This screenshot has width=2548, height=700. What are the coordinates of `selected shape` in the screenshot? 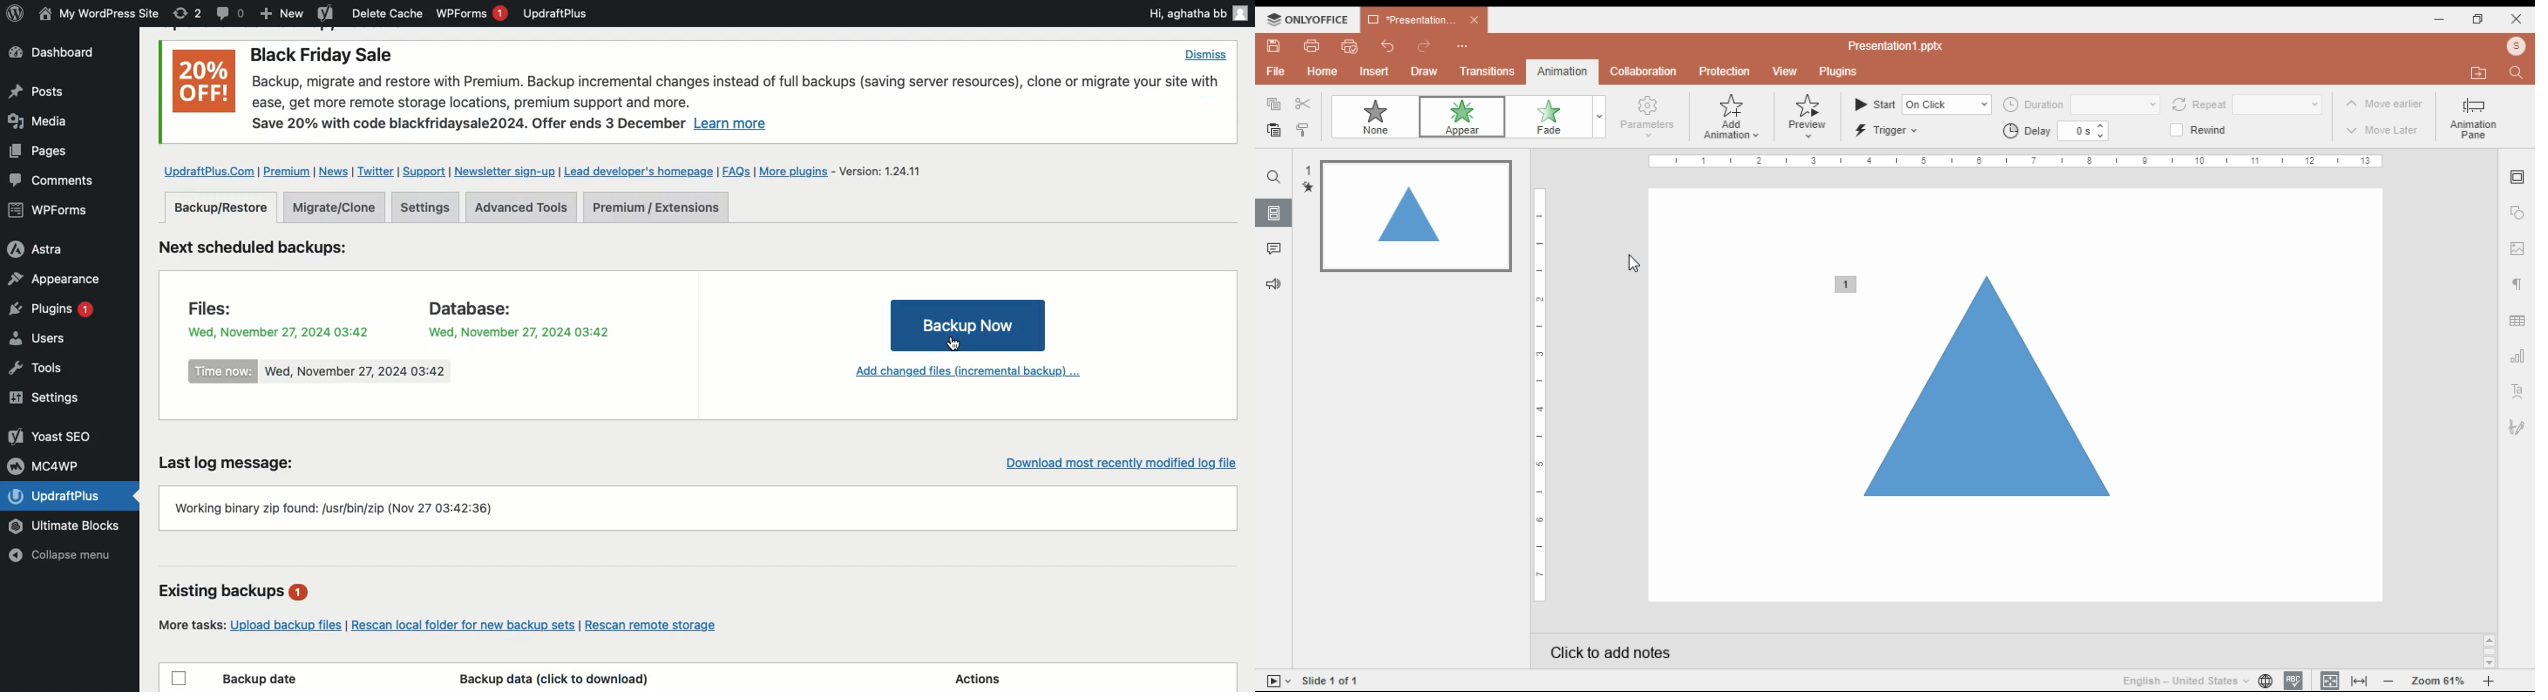 It's located at (1999, 392).